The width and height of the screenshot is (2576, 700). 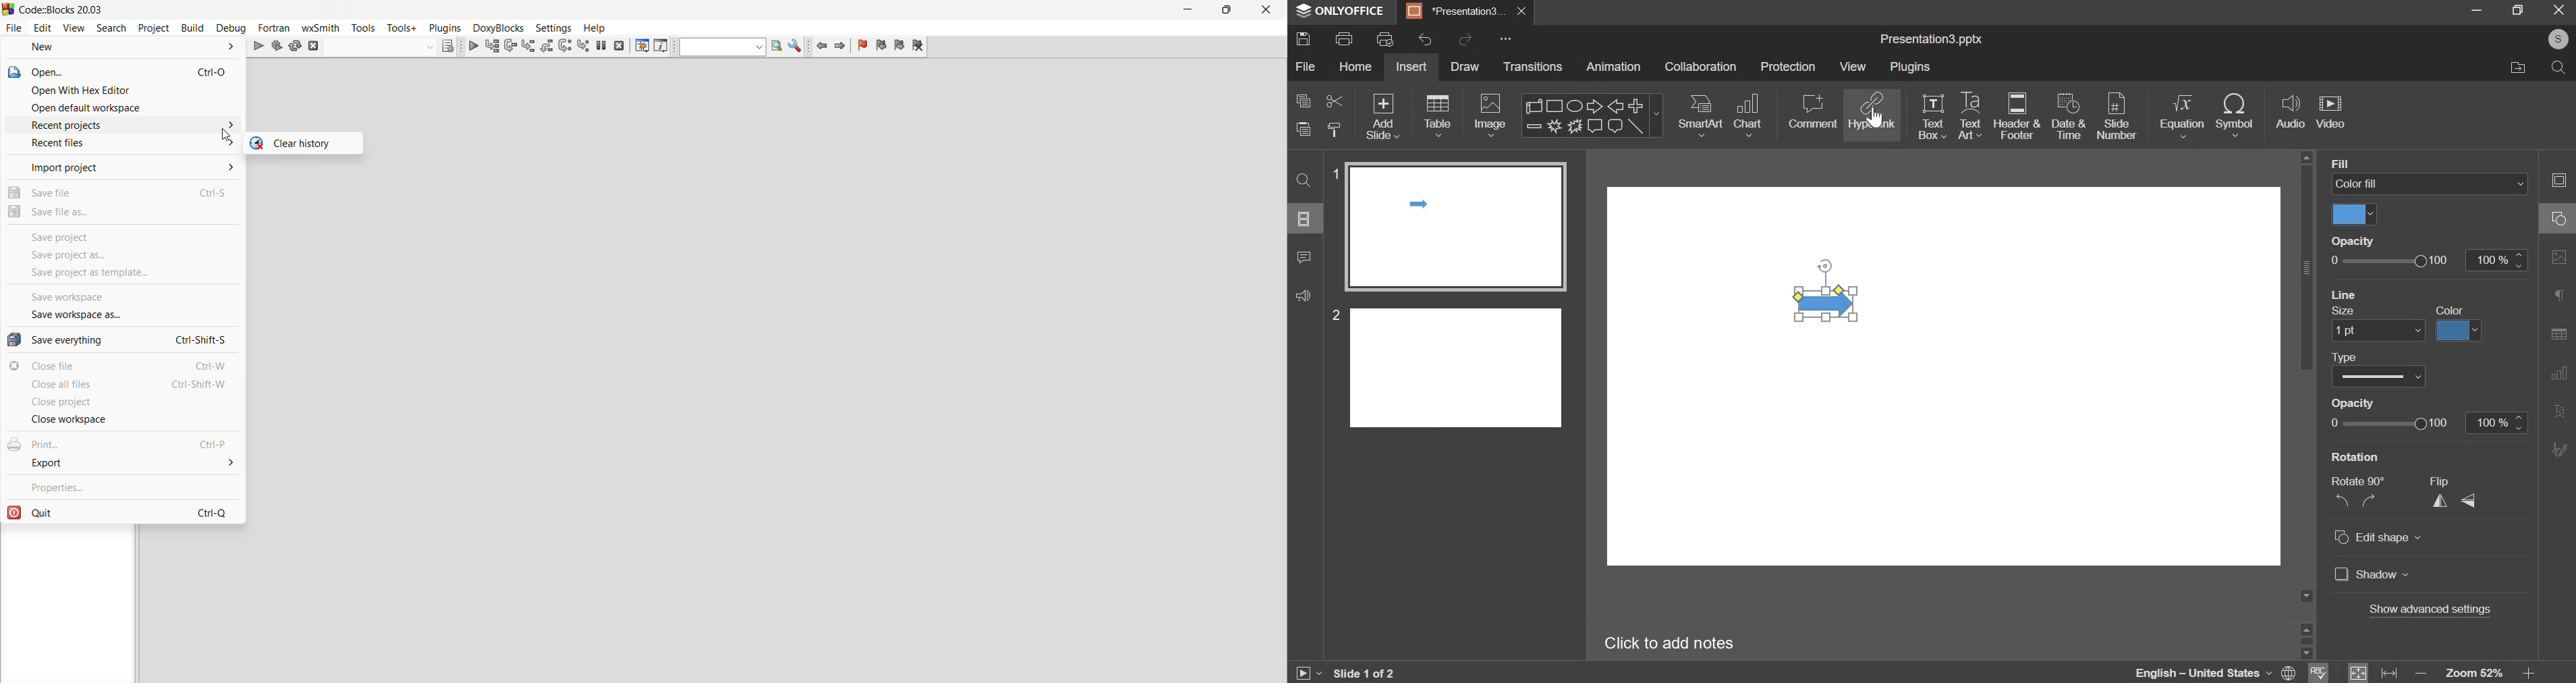 What do you see at coordinates (62, 10) in the screenshot?
I see `title` at bounding box center [62, 10].